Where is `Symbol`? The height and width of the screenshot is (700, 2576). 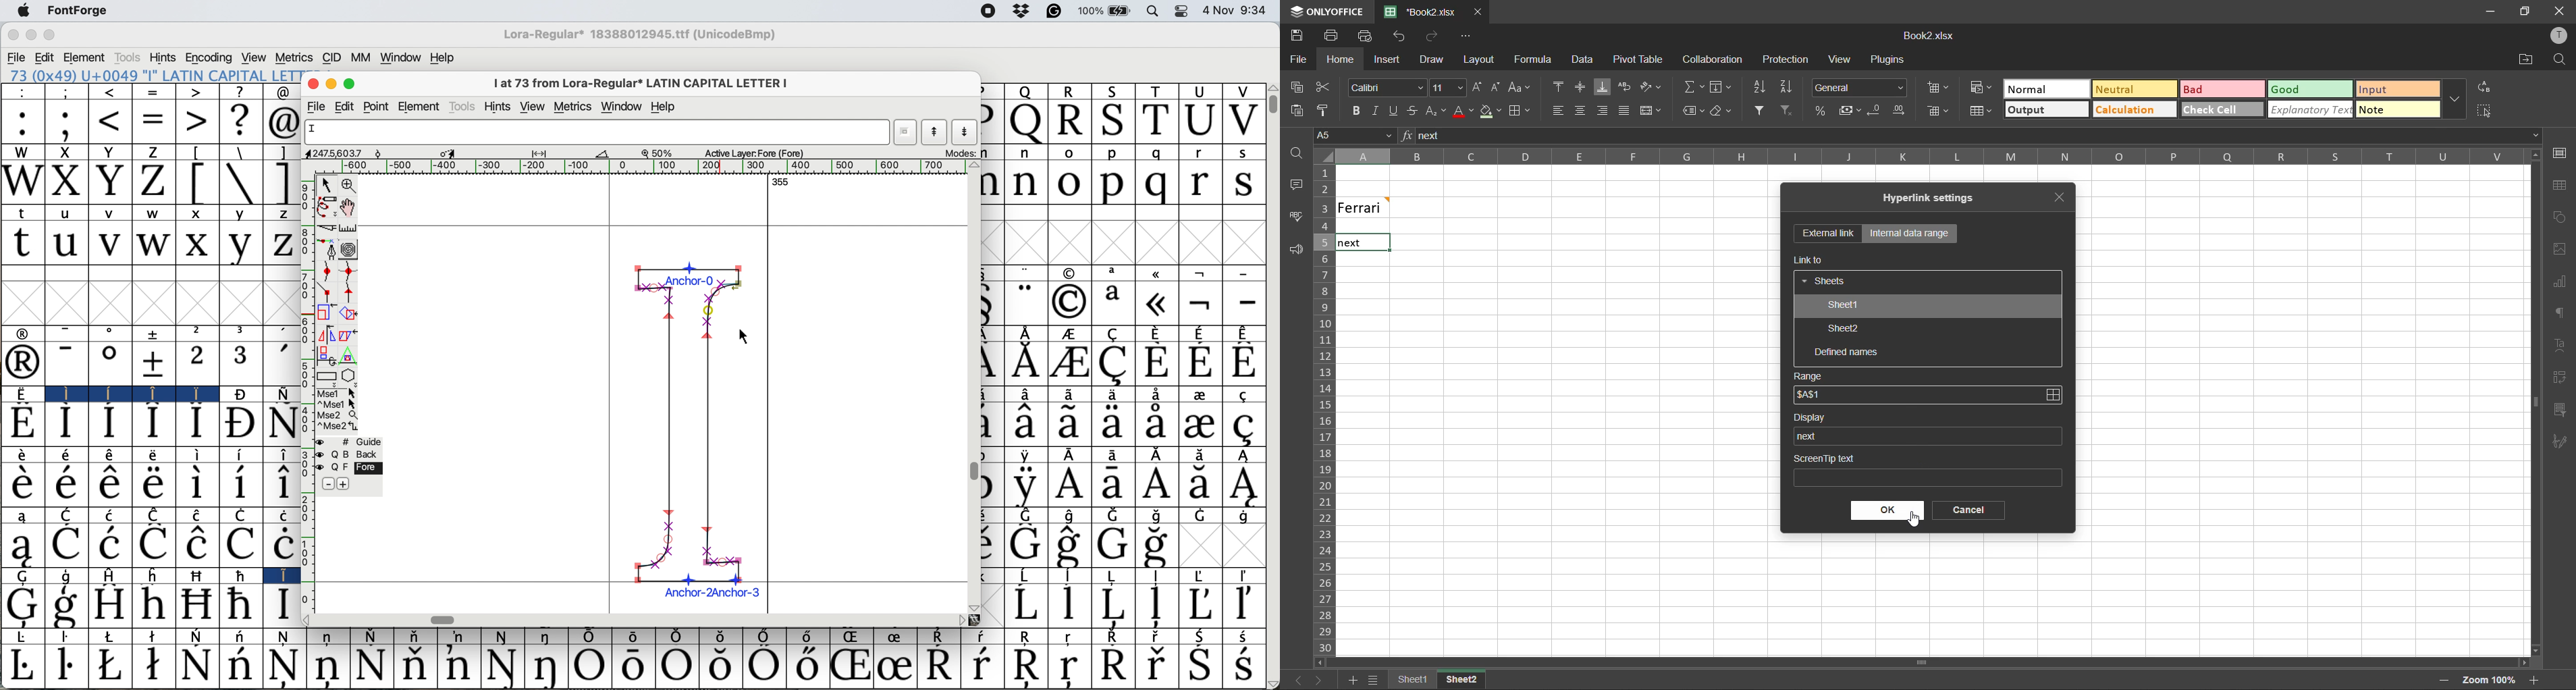 Symbol is located at coordinates (1075, 455).